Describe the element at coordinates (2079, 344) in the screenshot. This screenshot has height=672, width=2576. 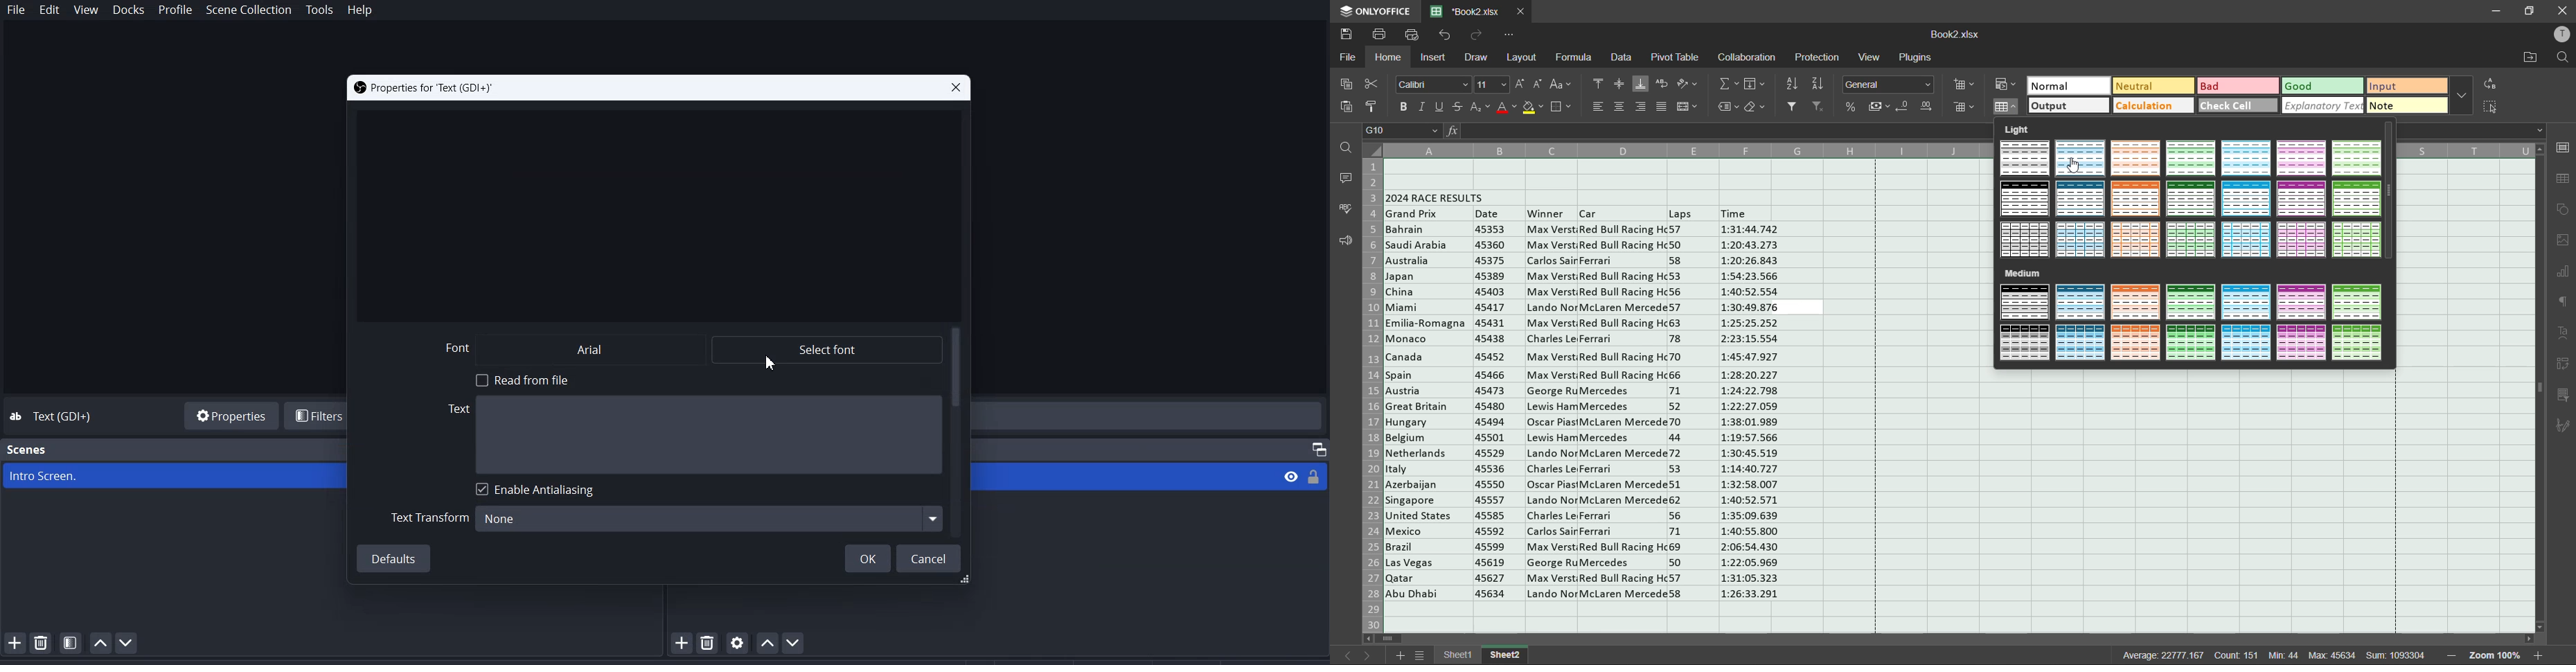
I see `table style medium 9` at that location.